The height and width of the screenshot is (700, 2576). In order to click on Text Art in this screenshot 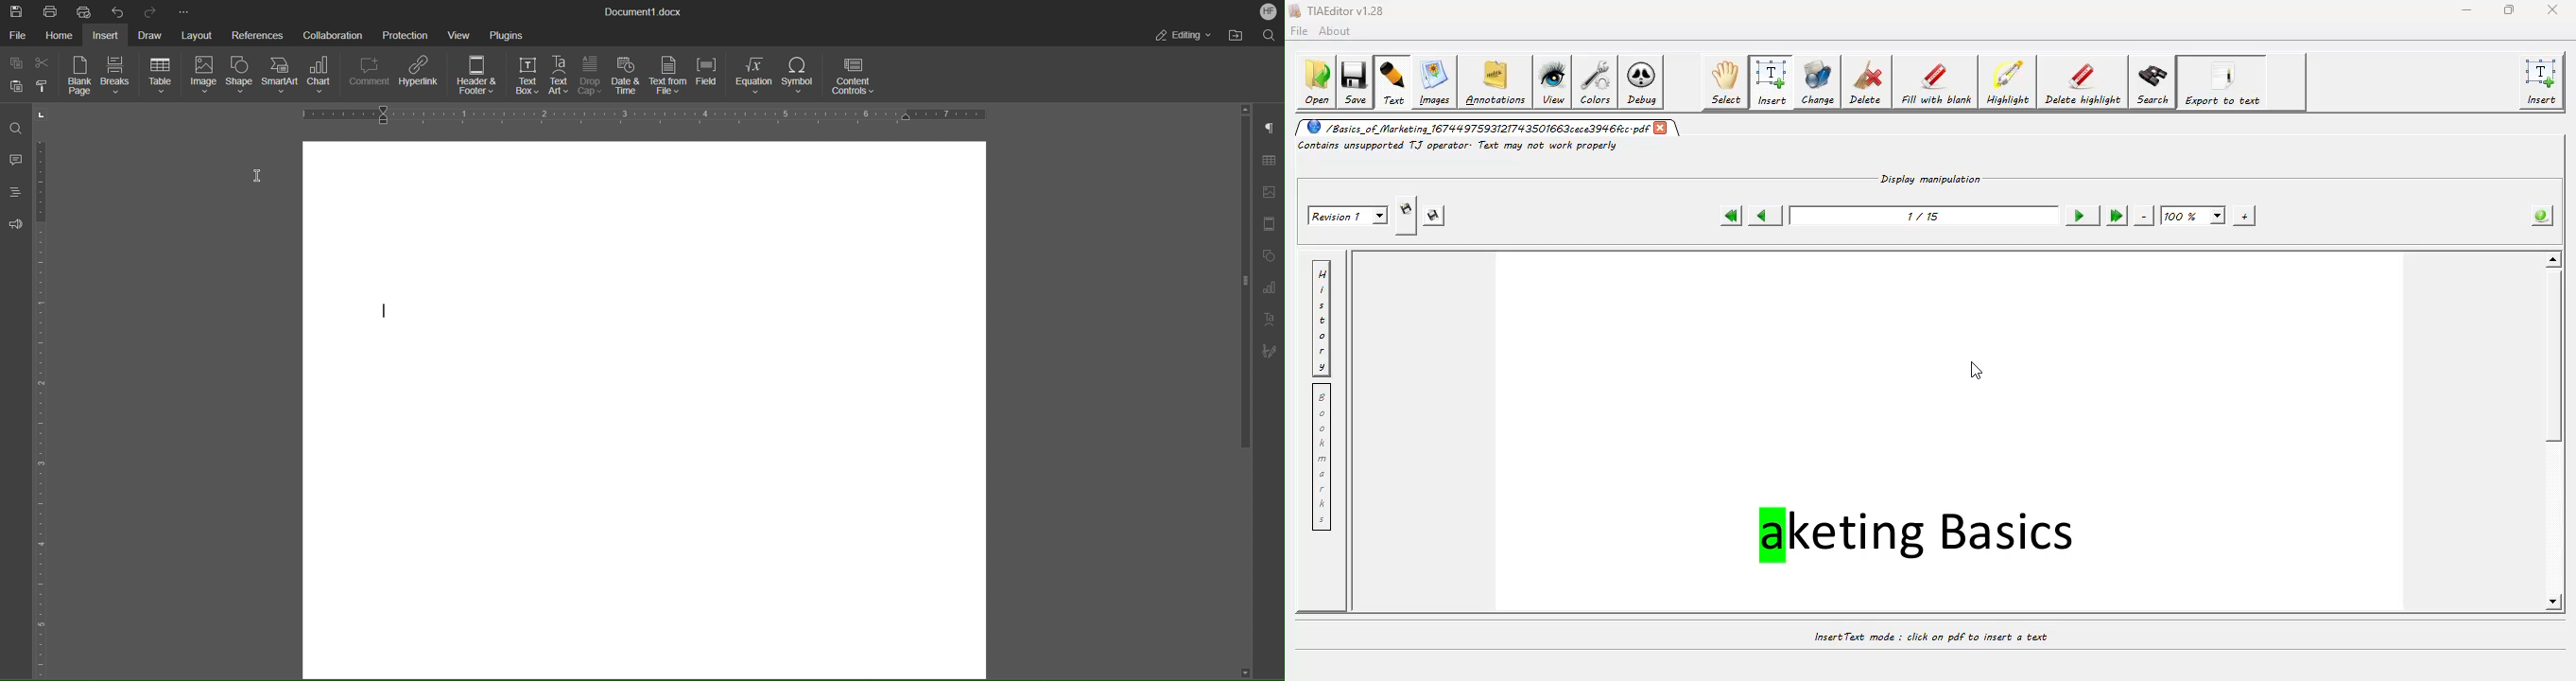, I will do `click(559, 76)`.